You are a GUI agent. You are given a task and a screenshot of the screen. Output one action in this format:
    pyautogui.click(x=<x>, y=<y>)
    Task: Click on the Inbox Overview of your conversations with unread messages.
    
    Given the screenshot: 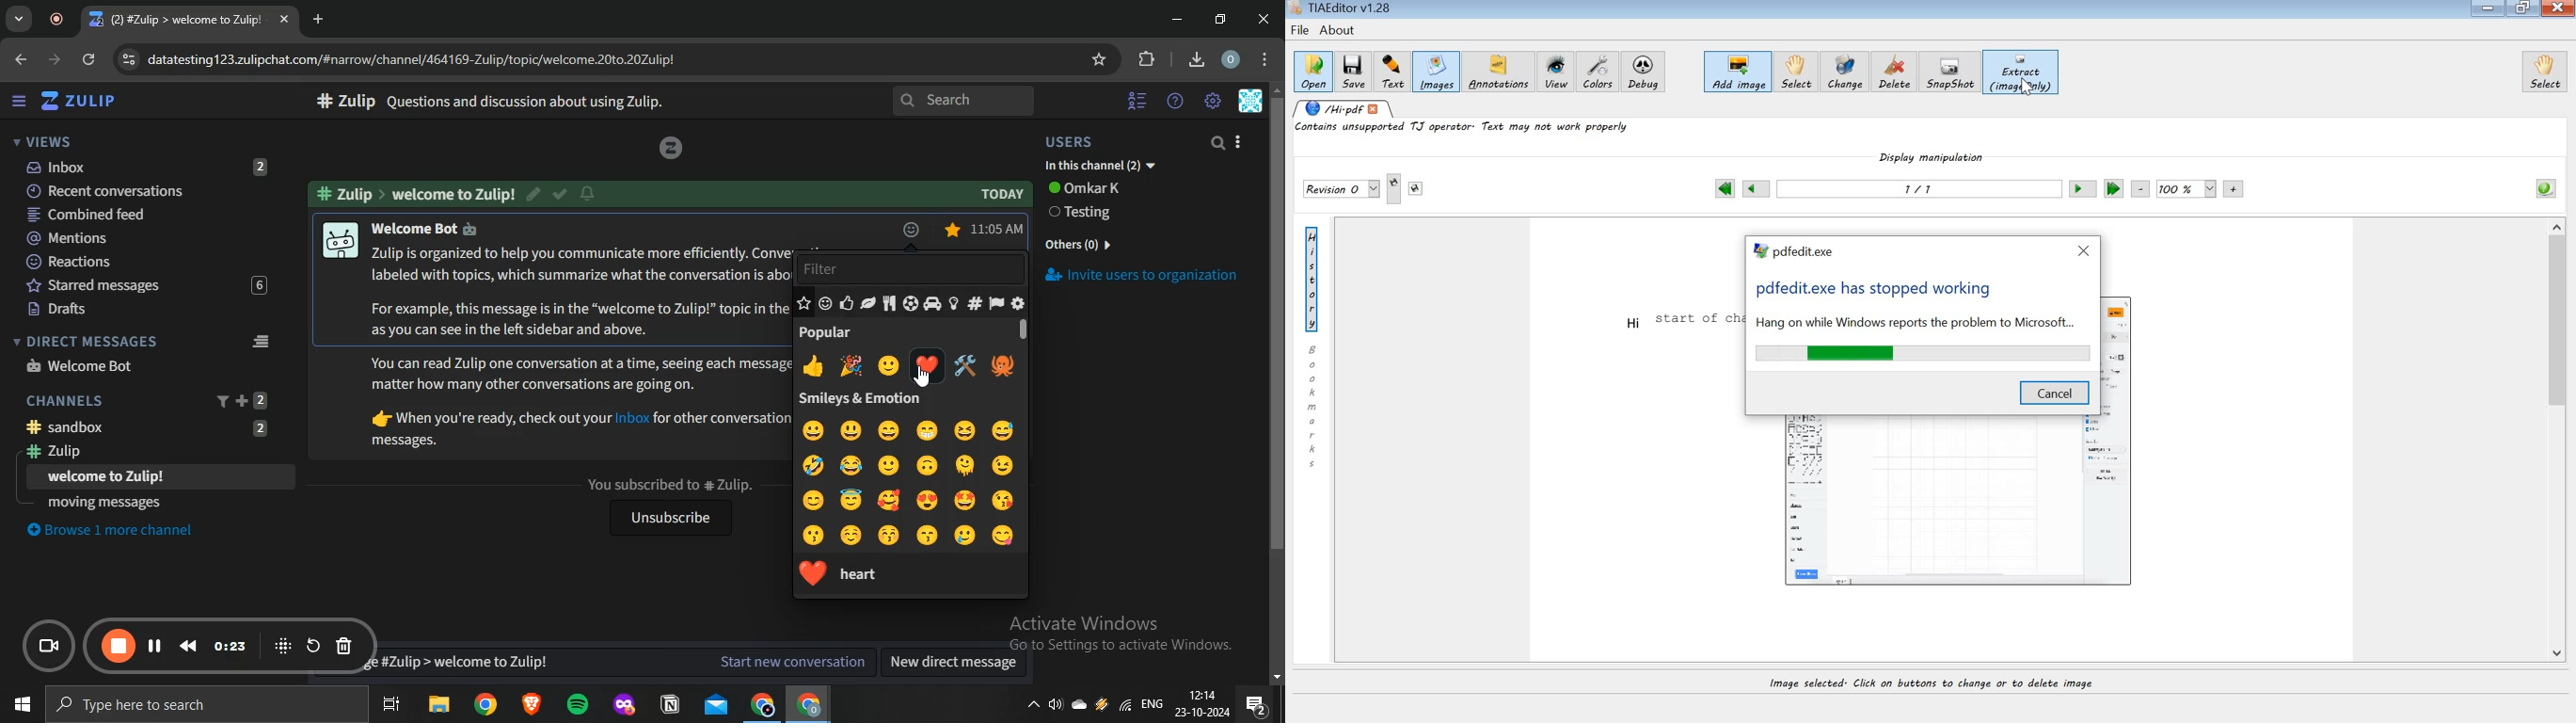 What is the action you would take?
    pyautogui.click(x=526, y=102)
    